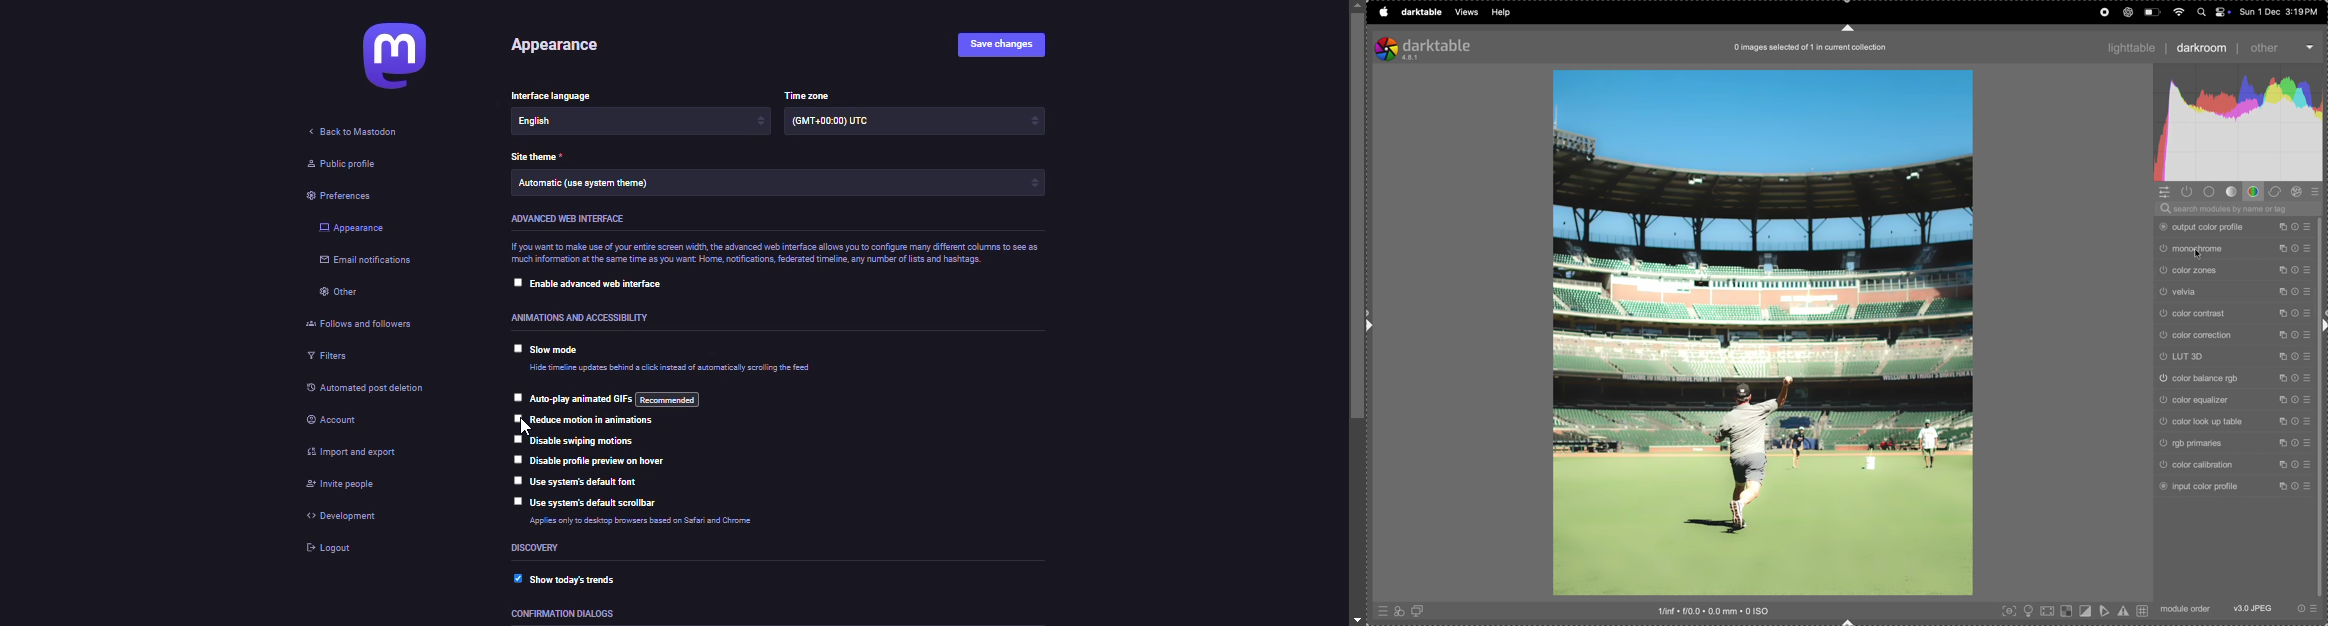  Describe the element at coordinates (1806, 50) in the screenshot. I see `image collection` at that location.